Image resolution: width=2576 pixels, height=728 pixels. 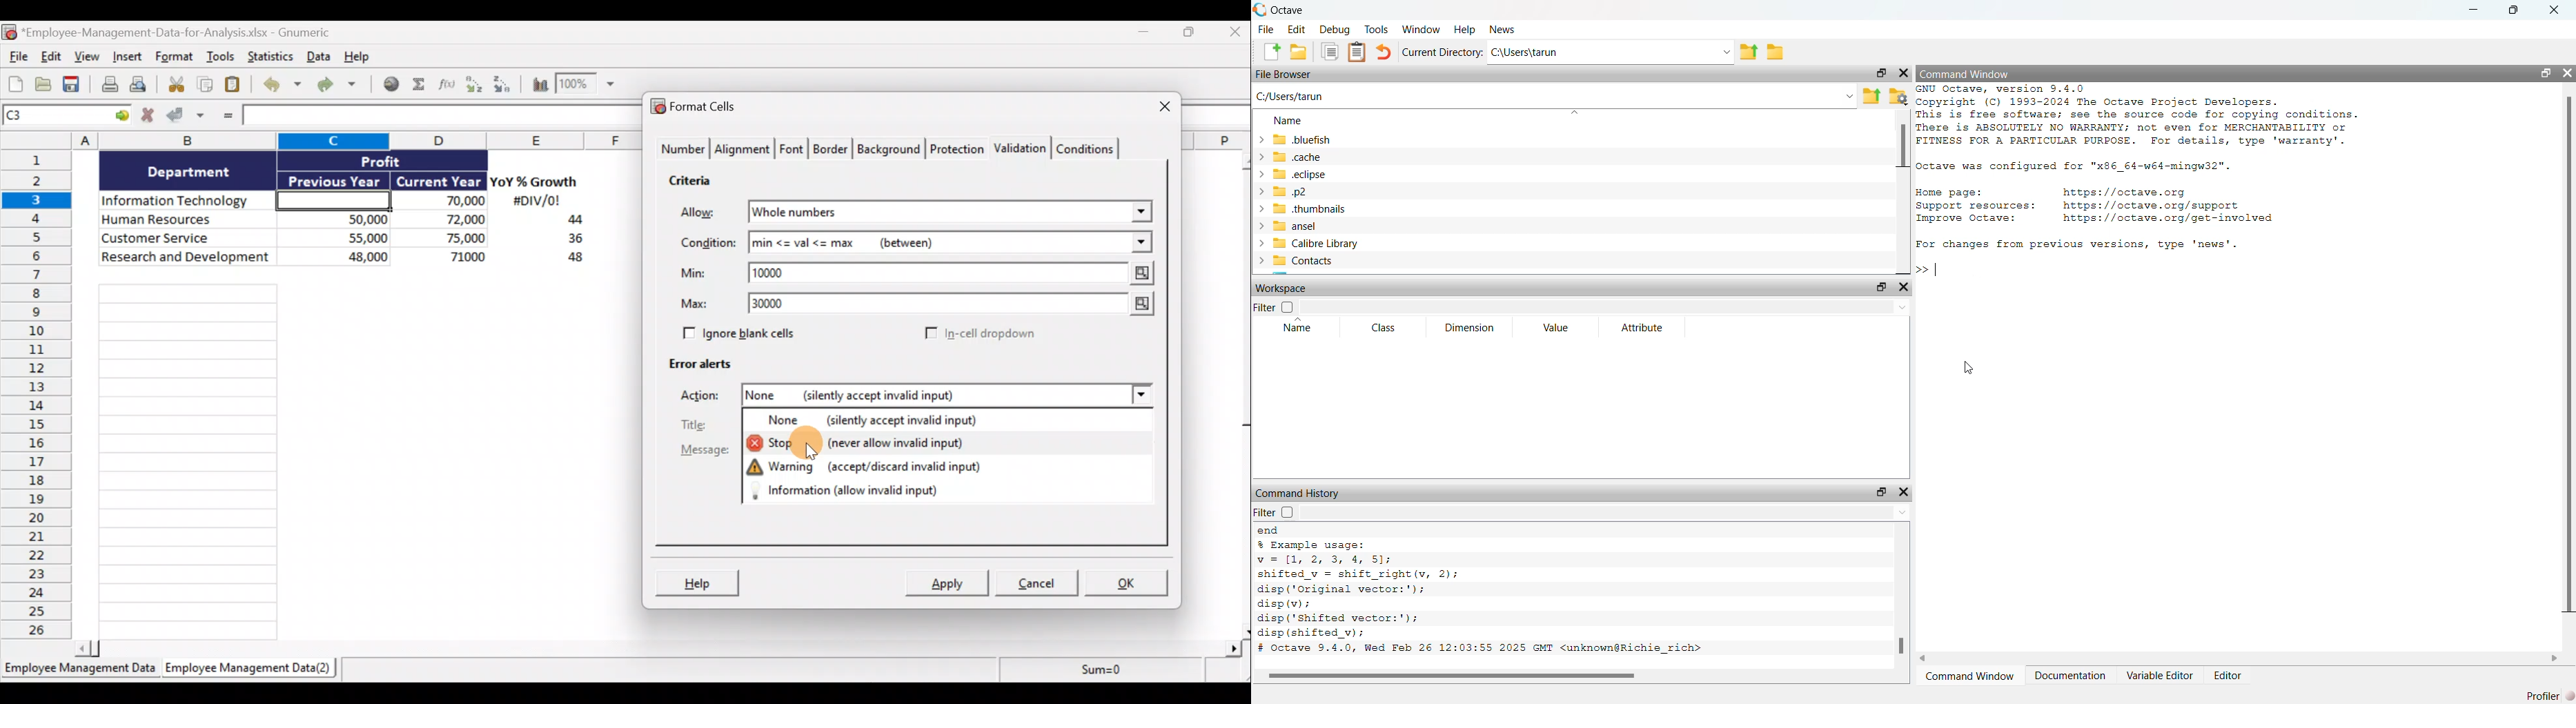 What do you see at coordinates (246, 670) in the screenshot?
I see `Employee Management Data(2)` at bounding box center [246, 670].